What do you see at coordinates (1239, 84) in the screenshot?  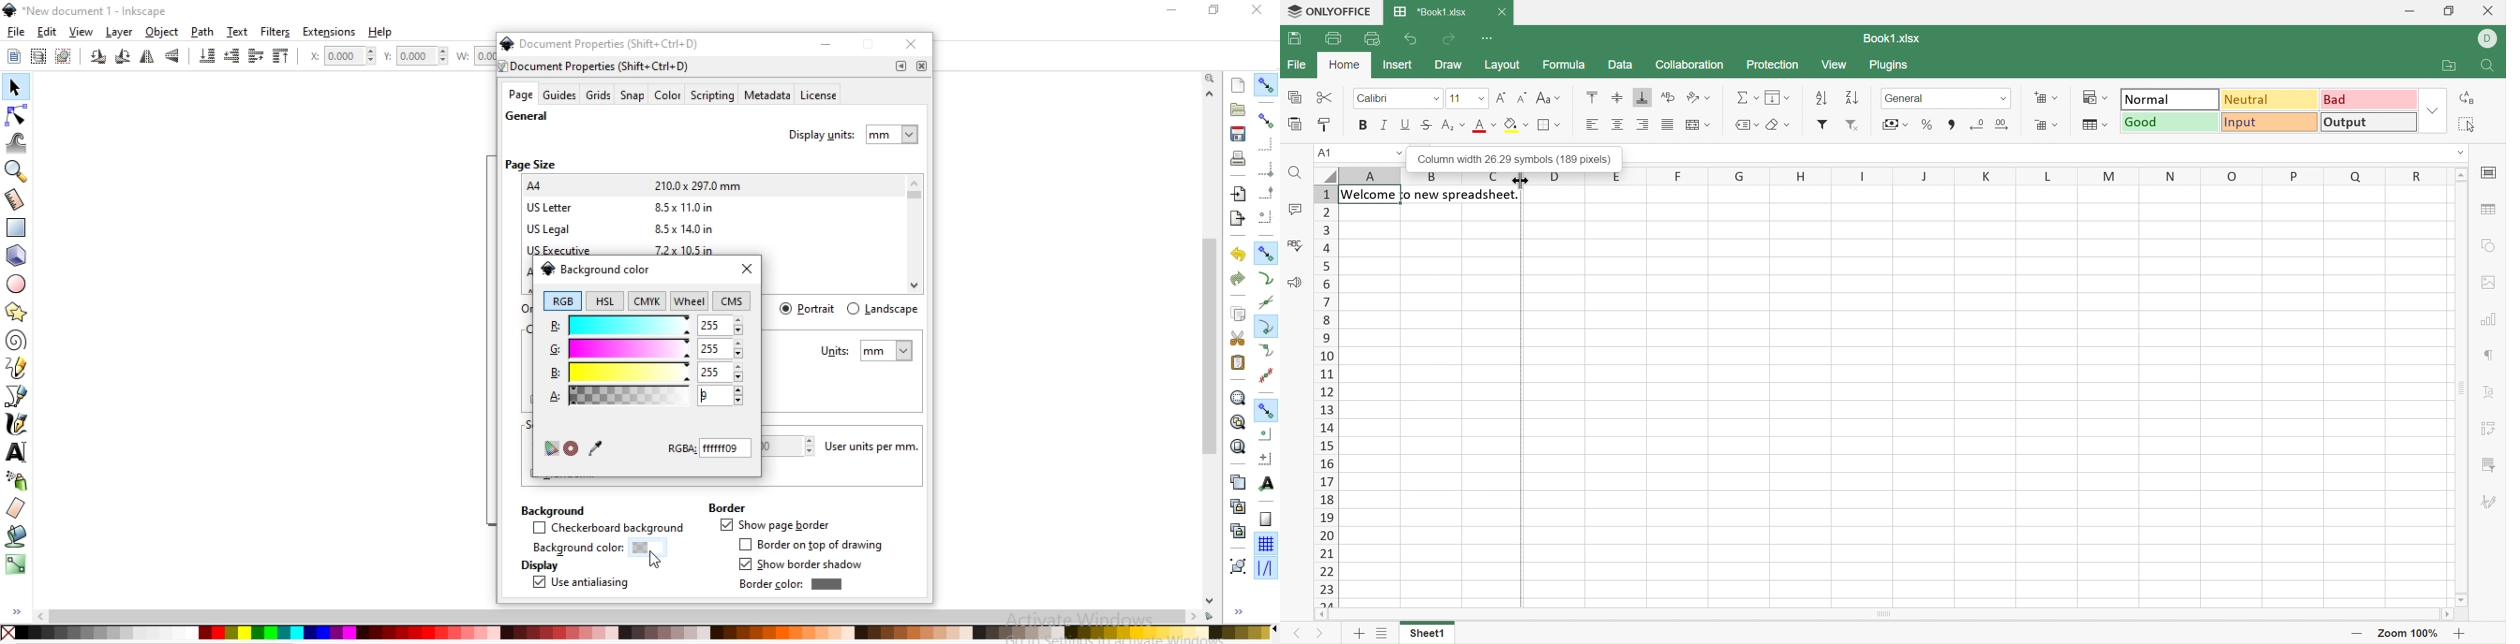 I see `create s document with default template` at bounding box center [1239, 84].